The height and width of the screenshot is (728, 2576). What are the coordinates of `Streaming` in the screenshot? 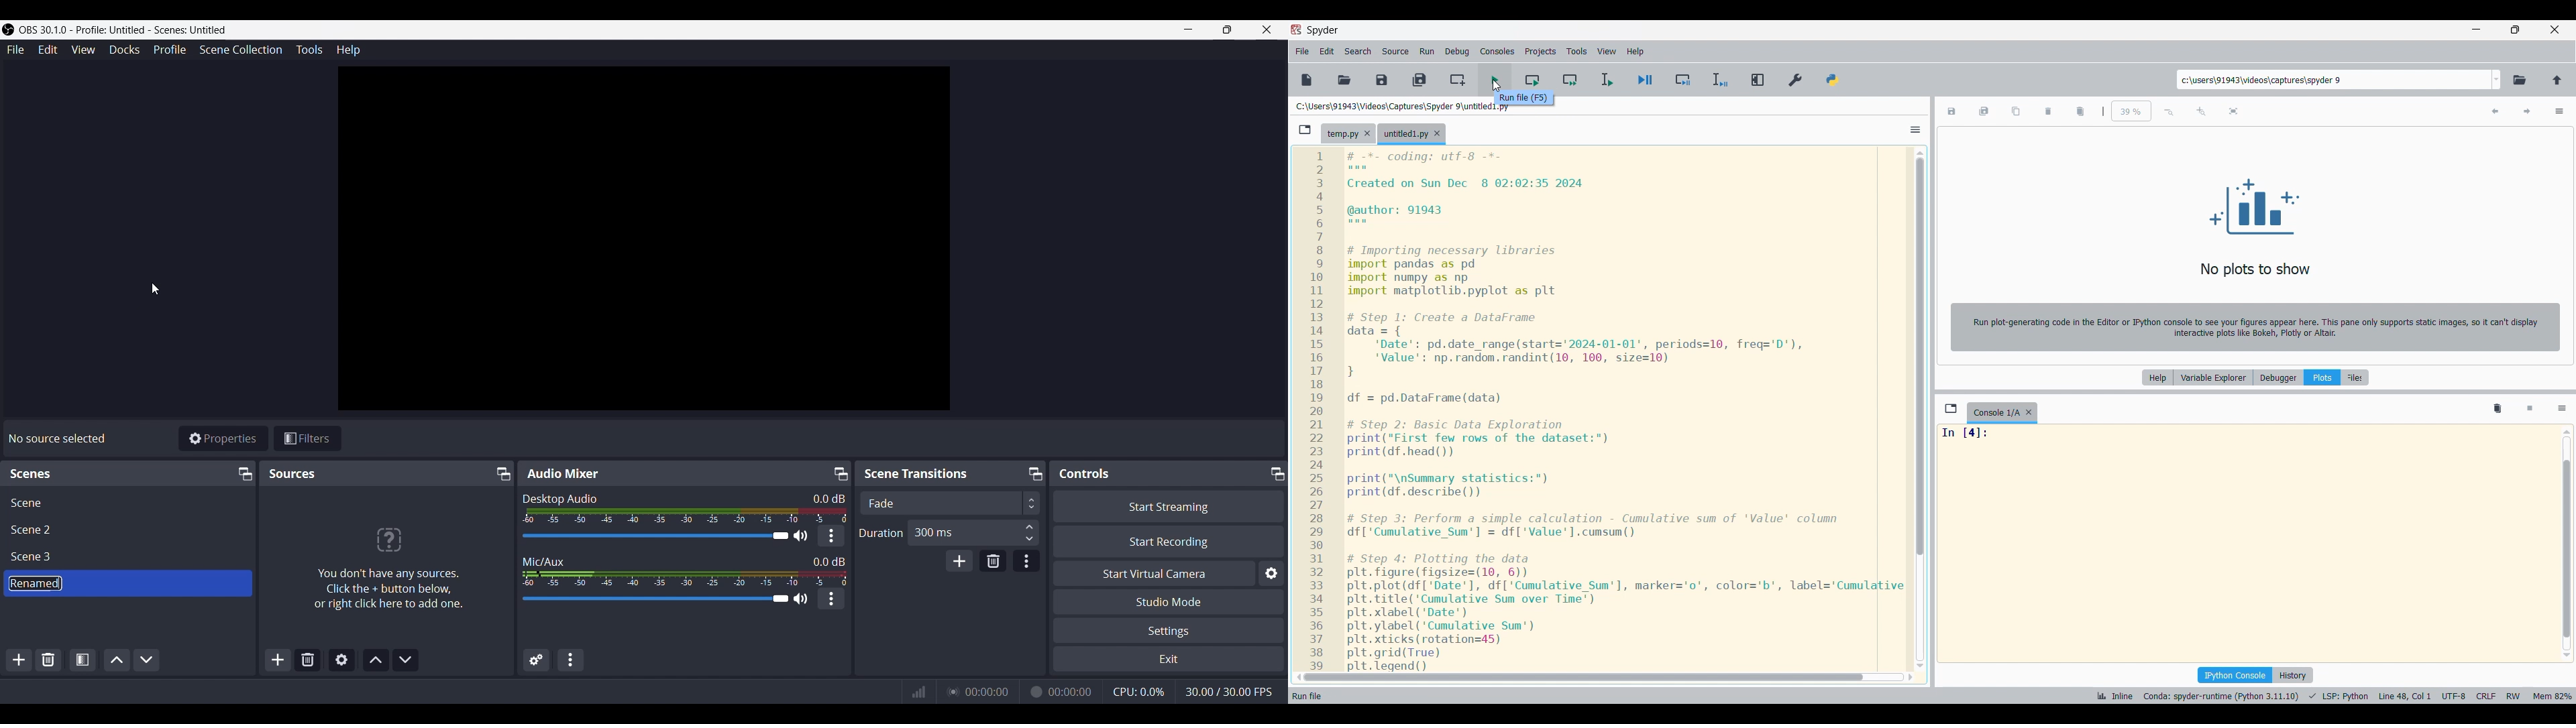 It's located at (950, 691).